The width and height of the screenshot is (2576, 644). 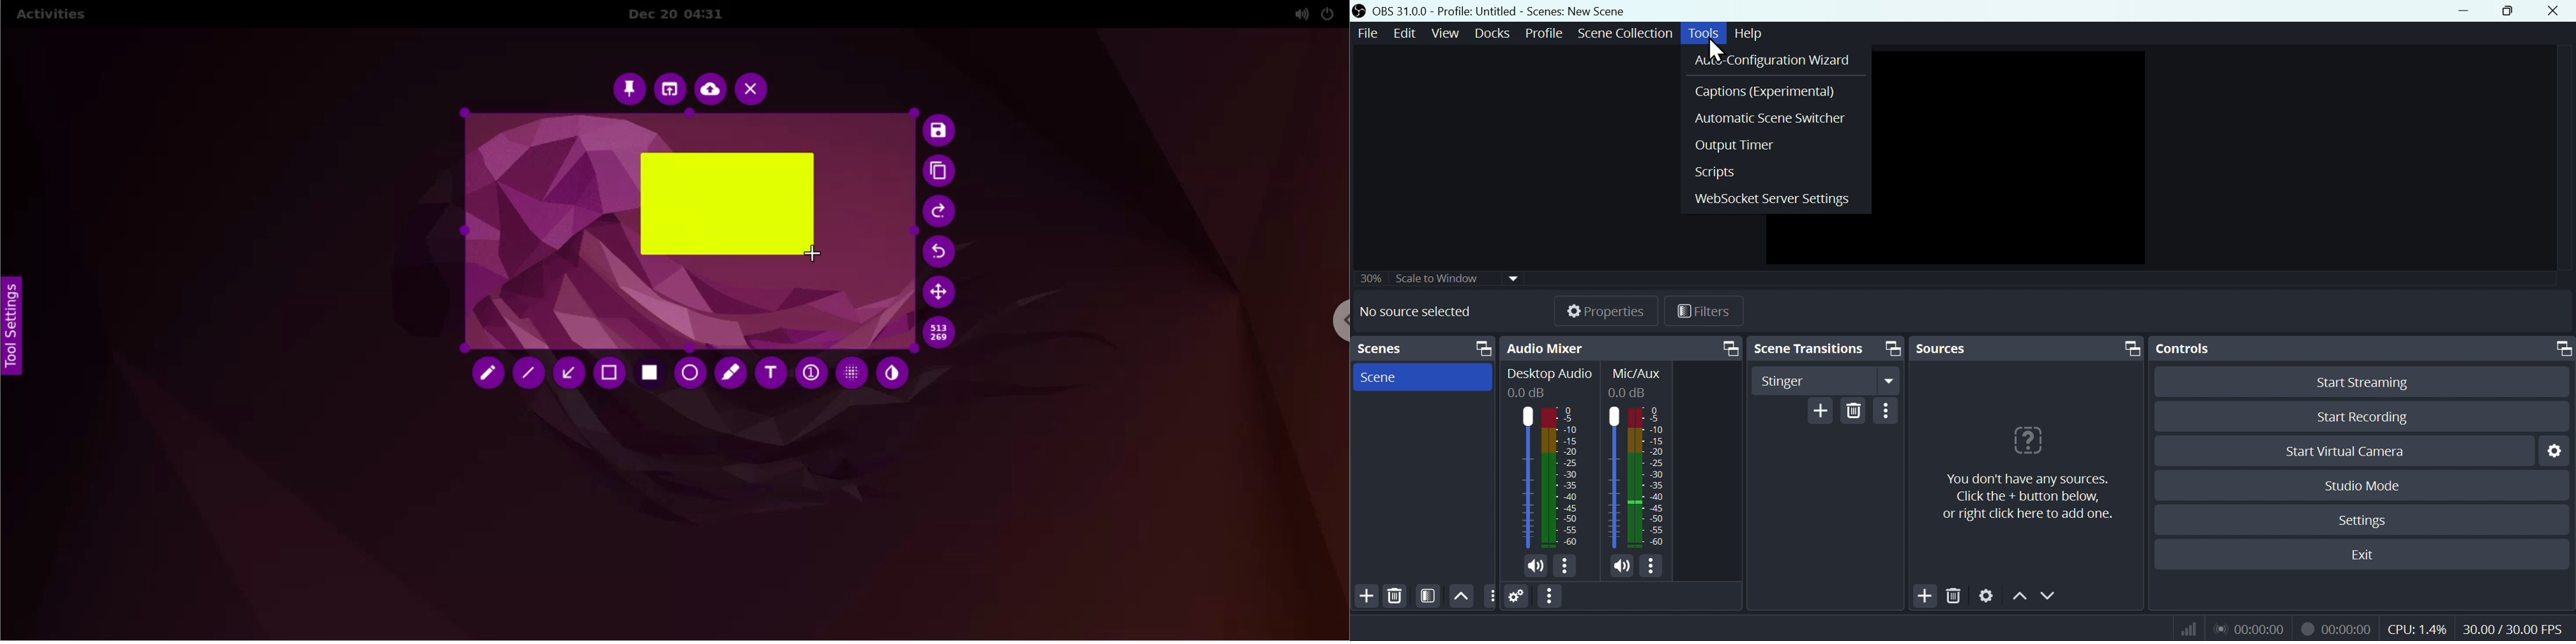 What do you see at coordinates (2050, 595) in the screenshot?
I see `Down` at bounding box center [2050, 595].